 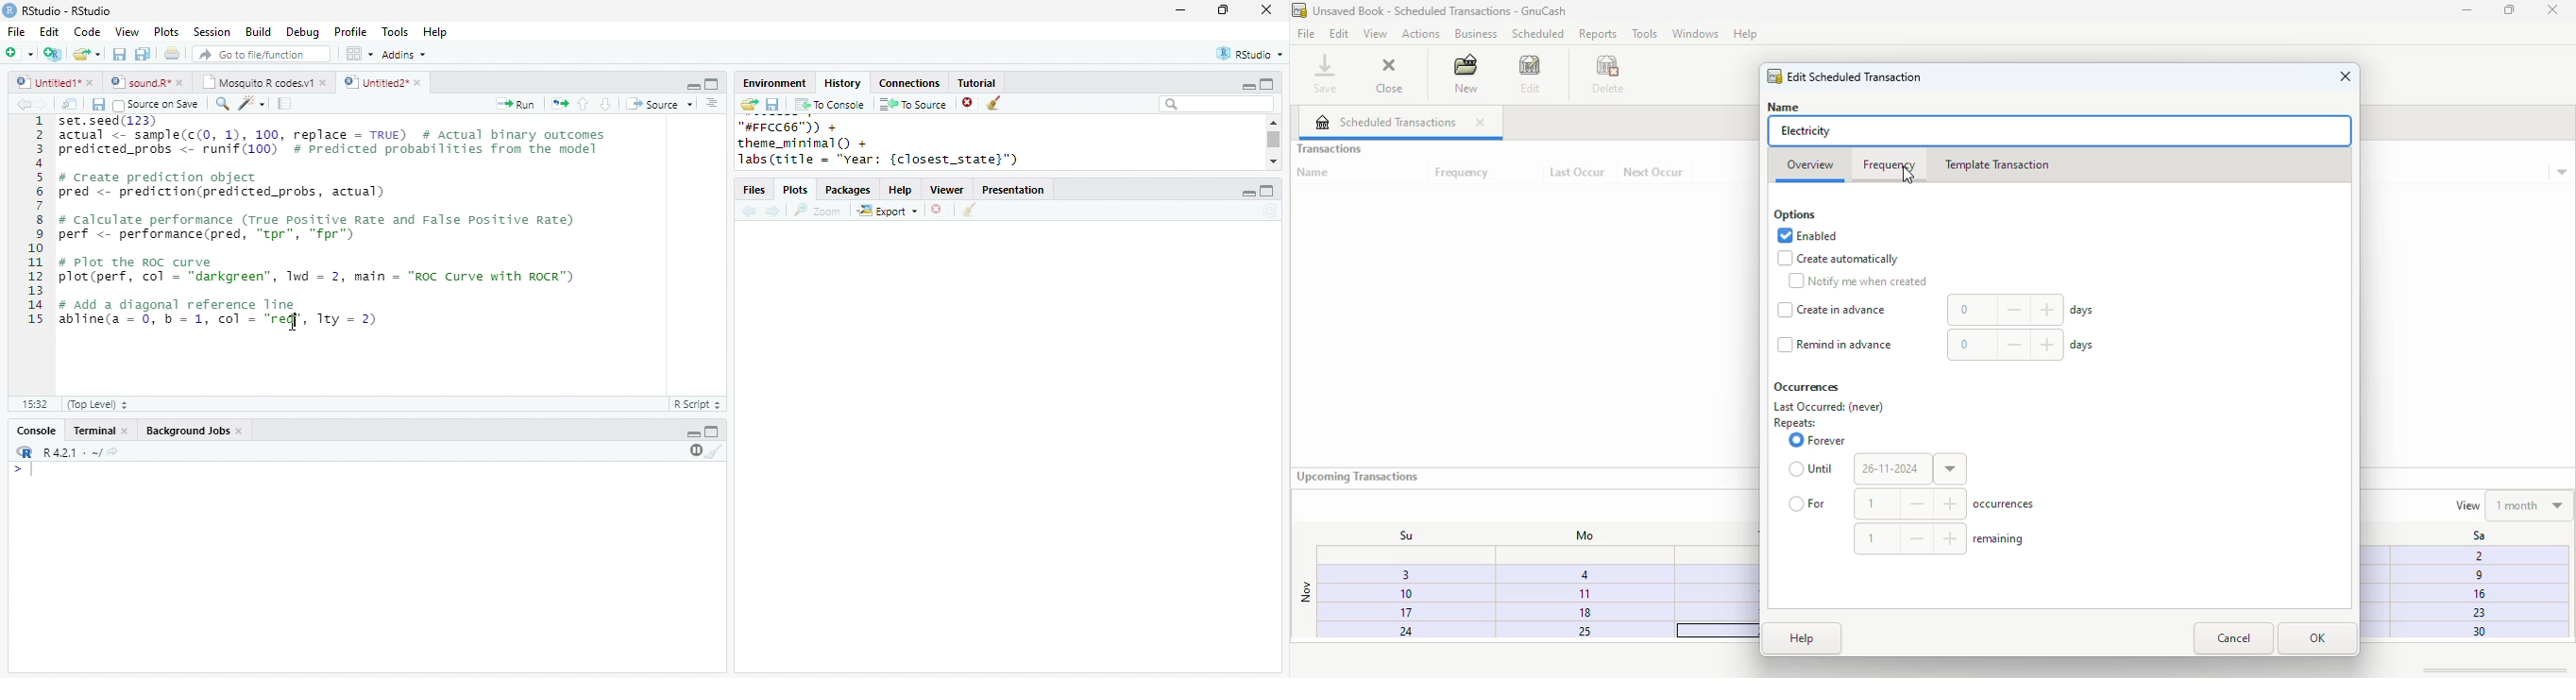 I want to click on Code, so click(x=87, y=31).